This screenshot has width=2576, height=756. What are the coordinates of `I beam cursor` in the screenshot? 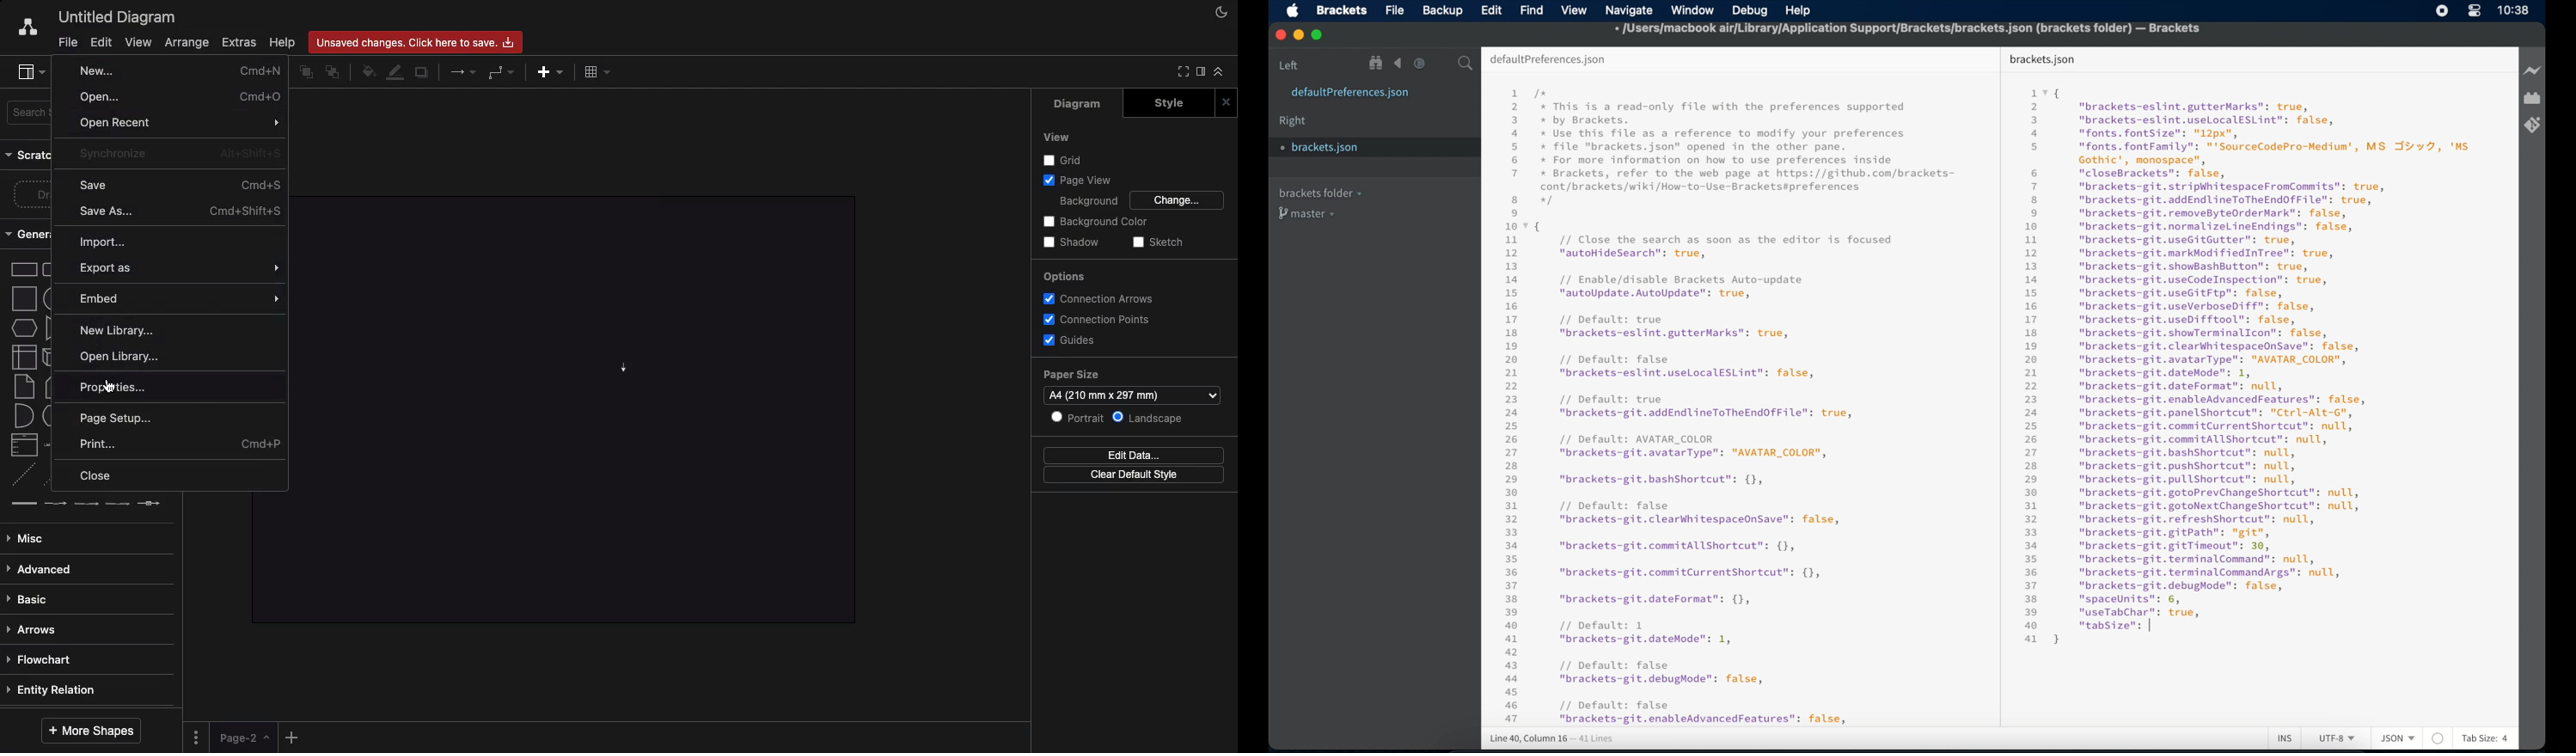 It's located at (2161, 626).